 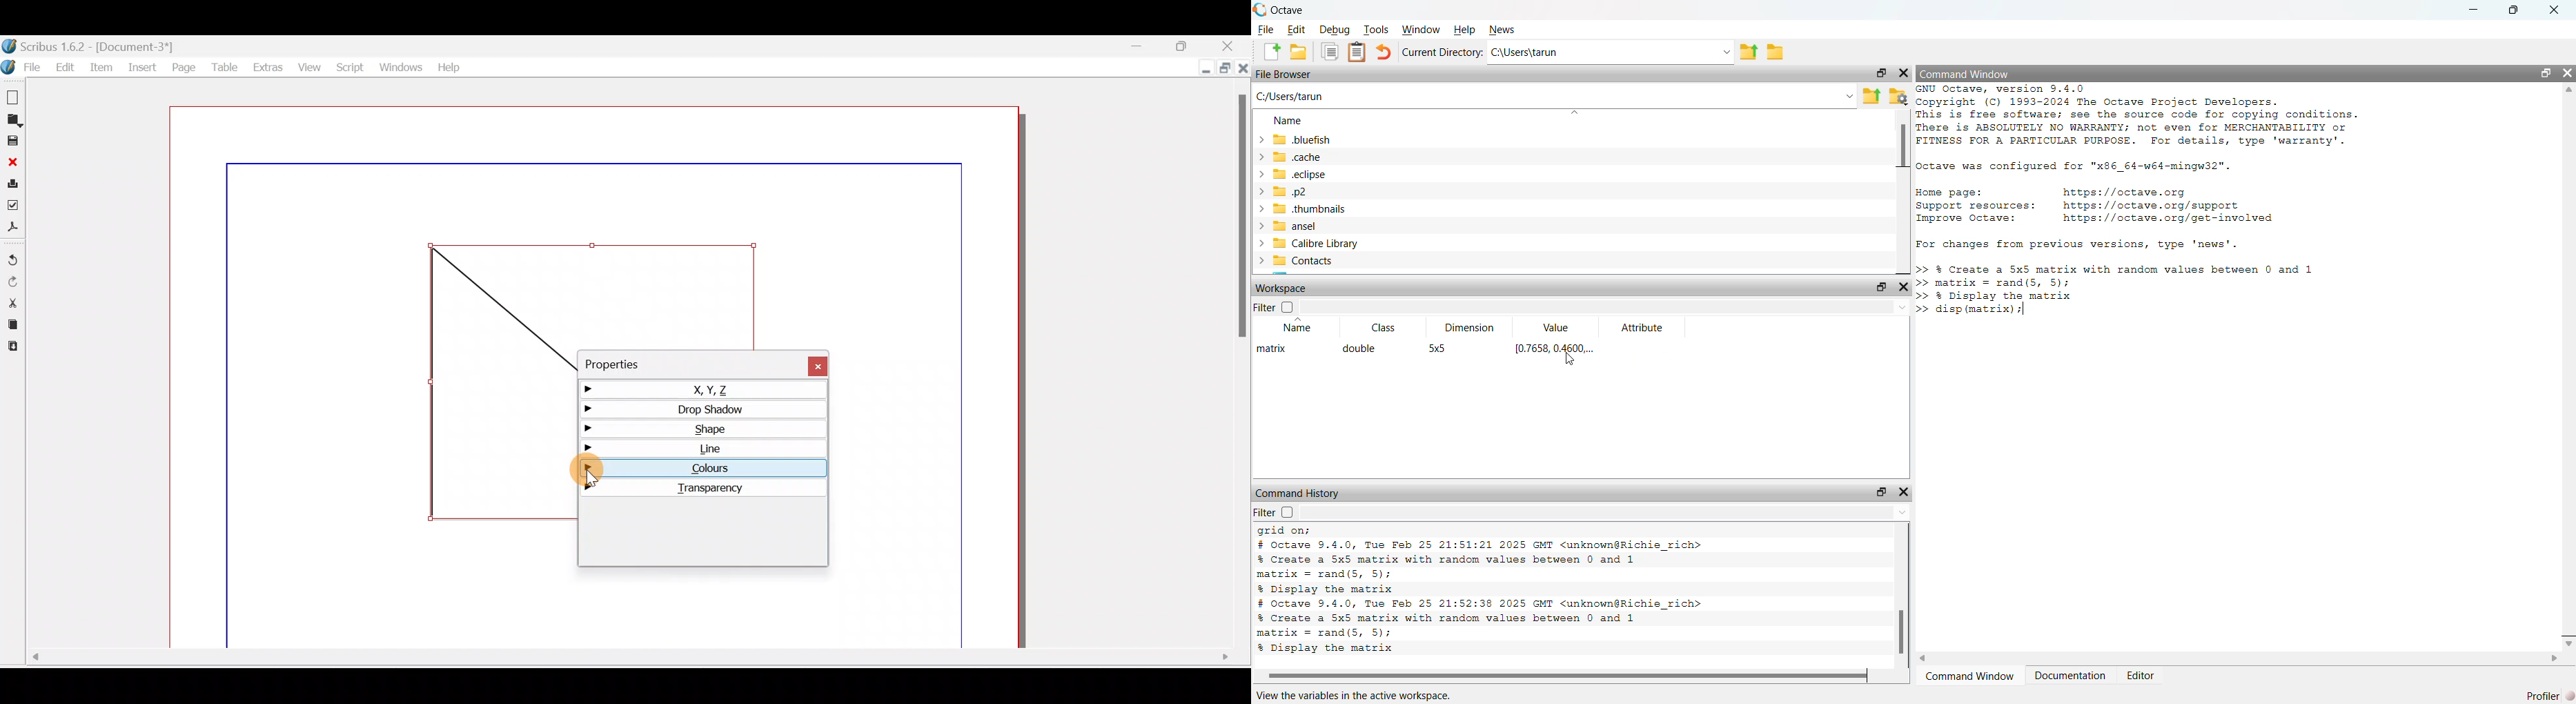 What do you see at coordinates (14, 119) in the screenshot?
I see `Open` at bounding box center [14, 119].